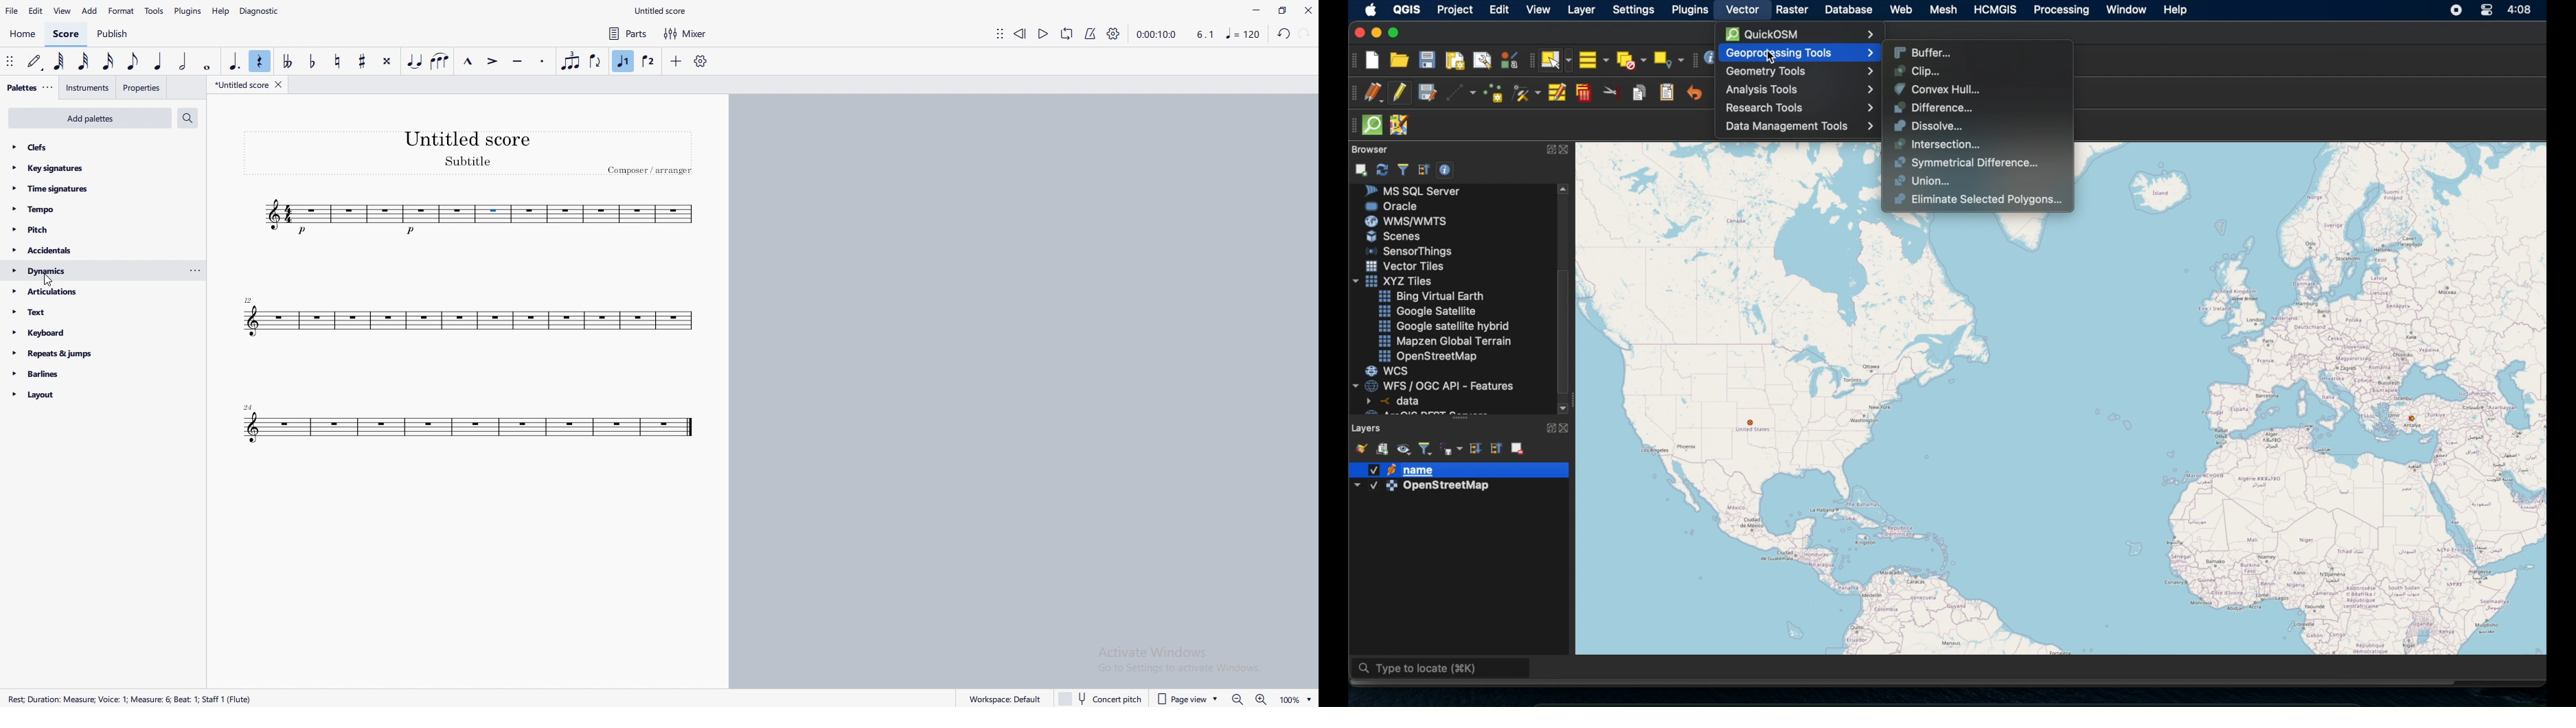  What do you see at coordinates (36, 62) in the screenshot?
I see `default (step time)` at bounding box center [36, 62].